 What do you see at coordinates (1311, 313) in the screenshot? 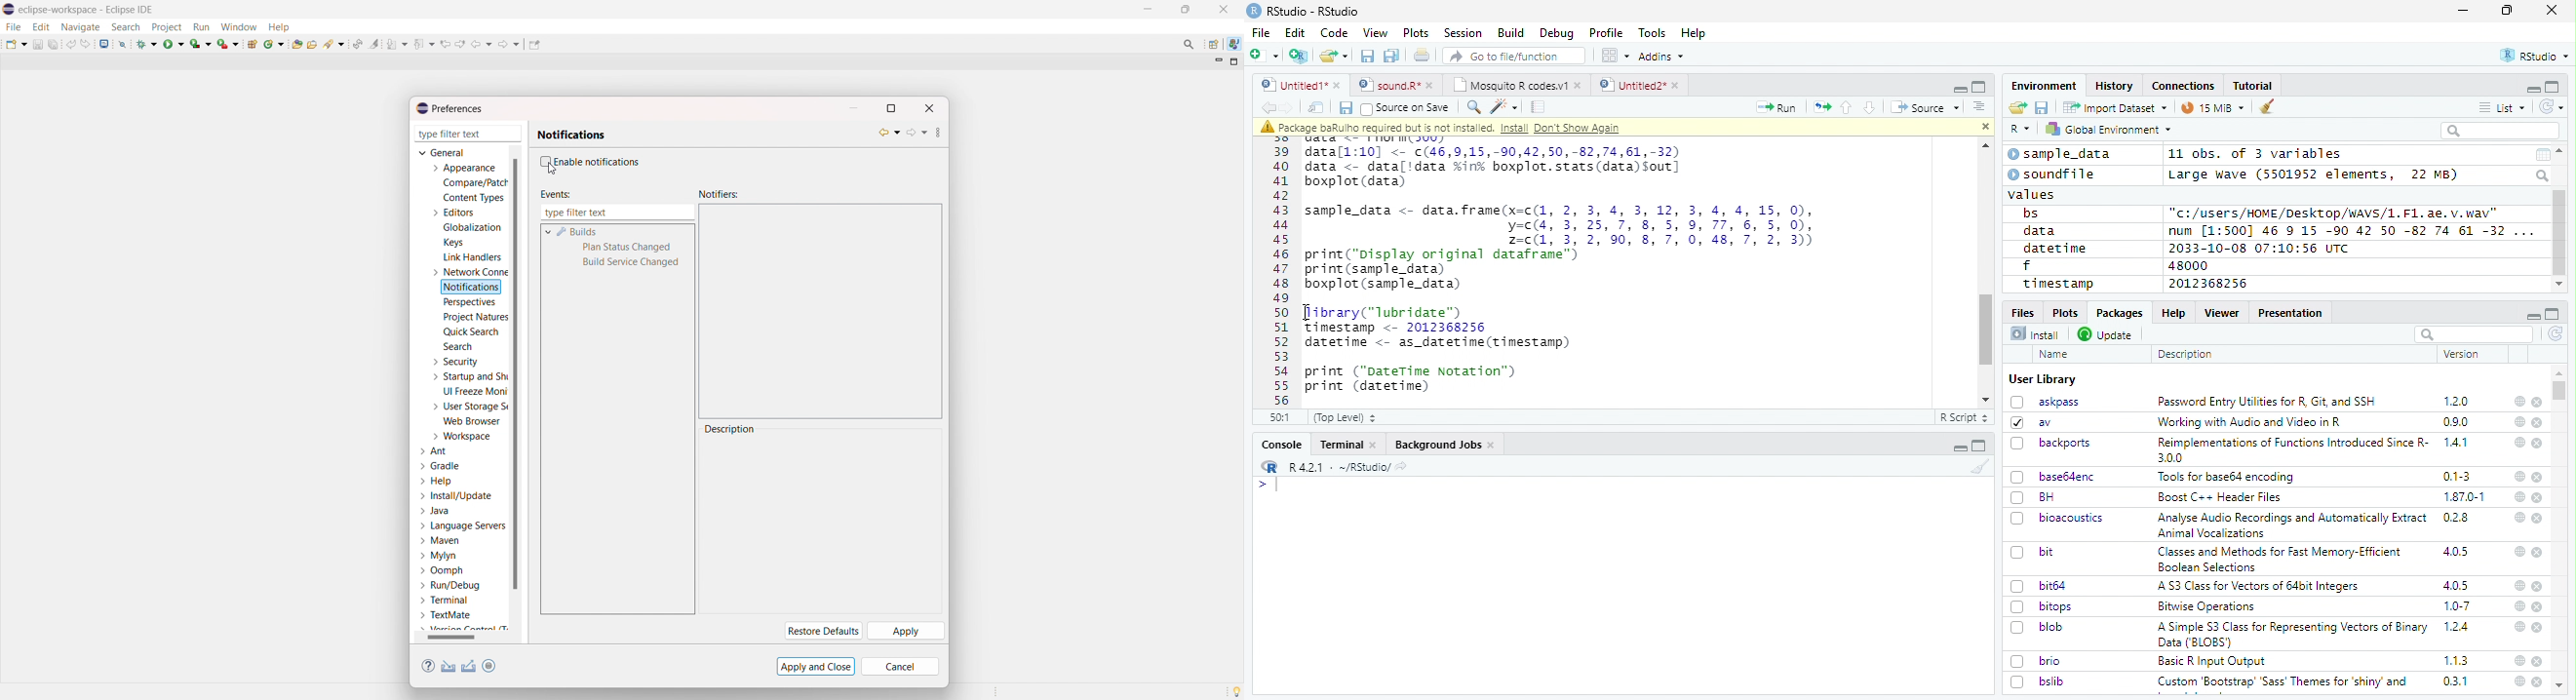
I see `cursor` at bounding box center [1311, 313].